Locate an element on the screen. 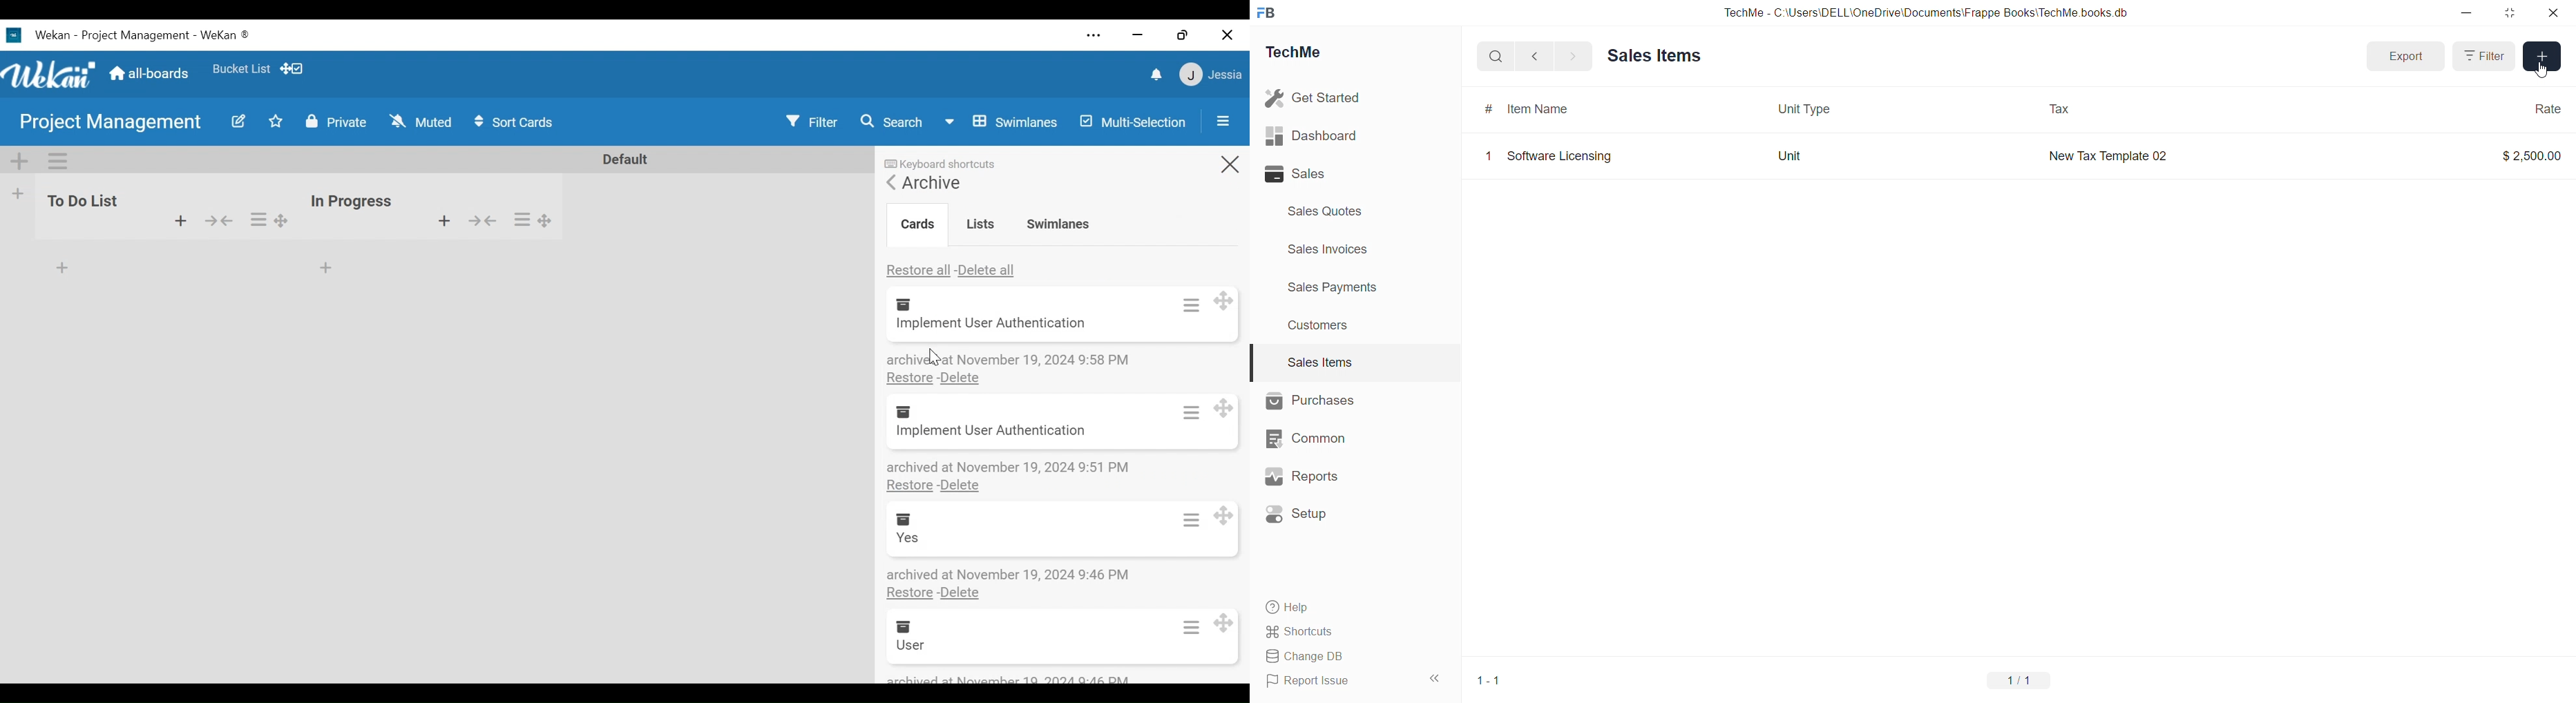 This screenshot has width=2576, height=728. Sales items is located at coordinates (1654, 56).